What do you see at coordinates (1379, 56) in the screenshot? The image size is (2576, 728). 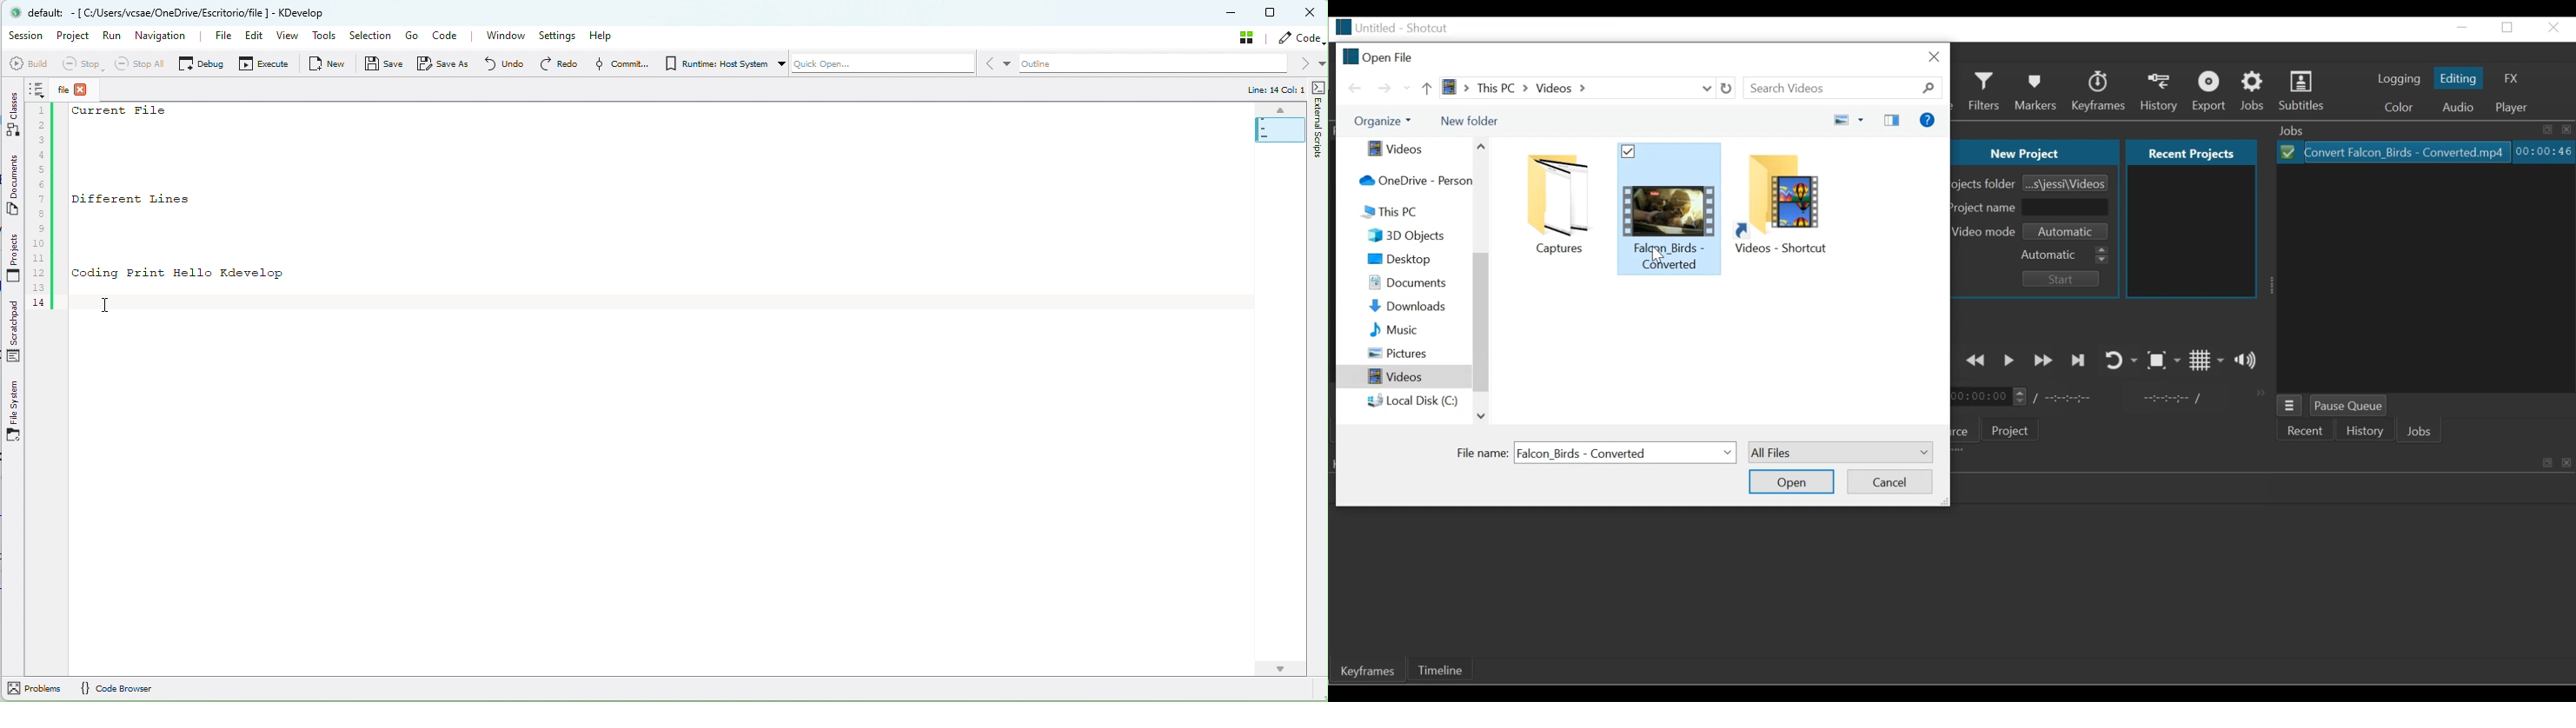 I see `Open File` at bounding box center [1379, 56].